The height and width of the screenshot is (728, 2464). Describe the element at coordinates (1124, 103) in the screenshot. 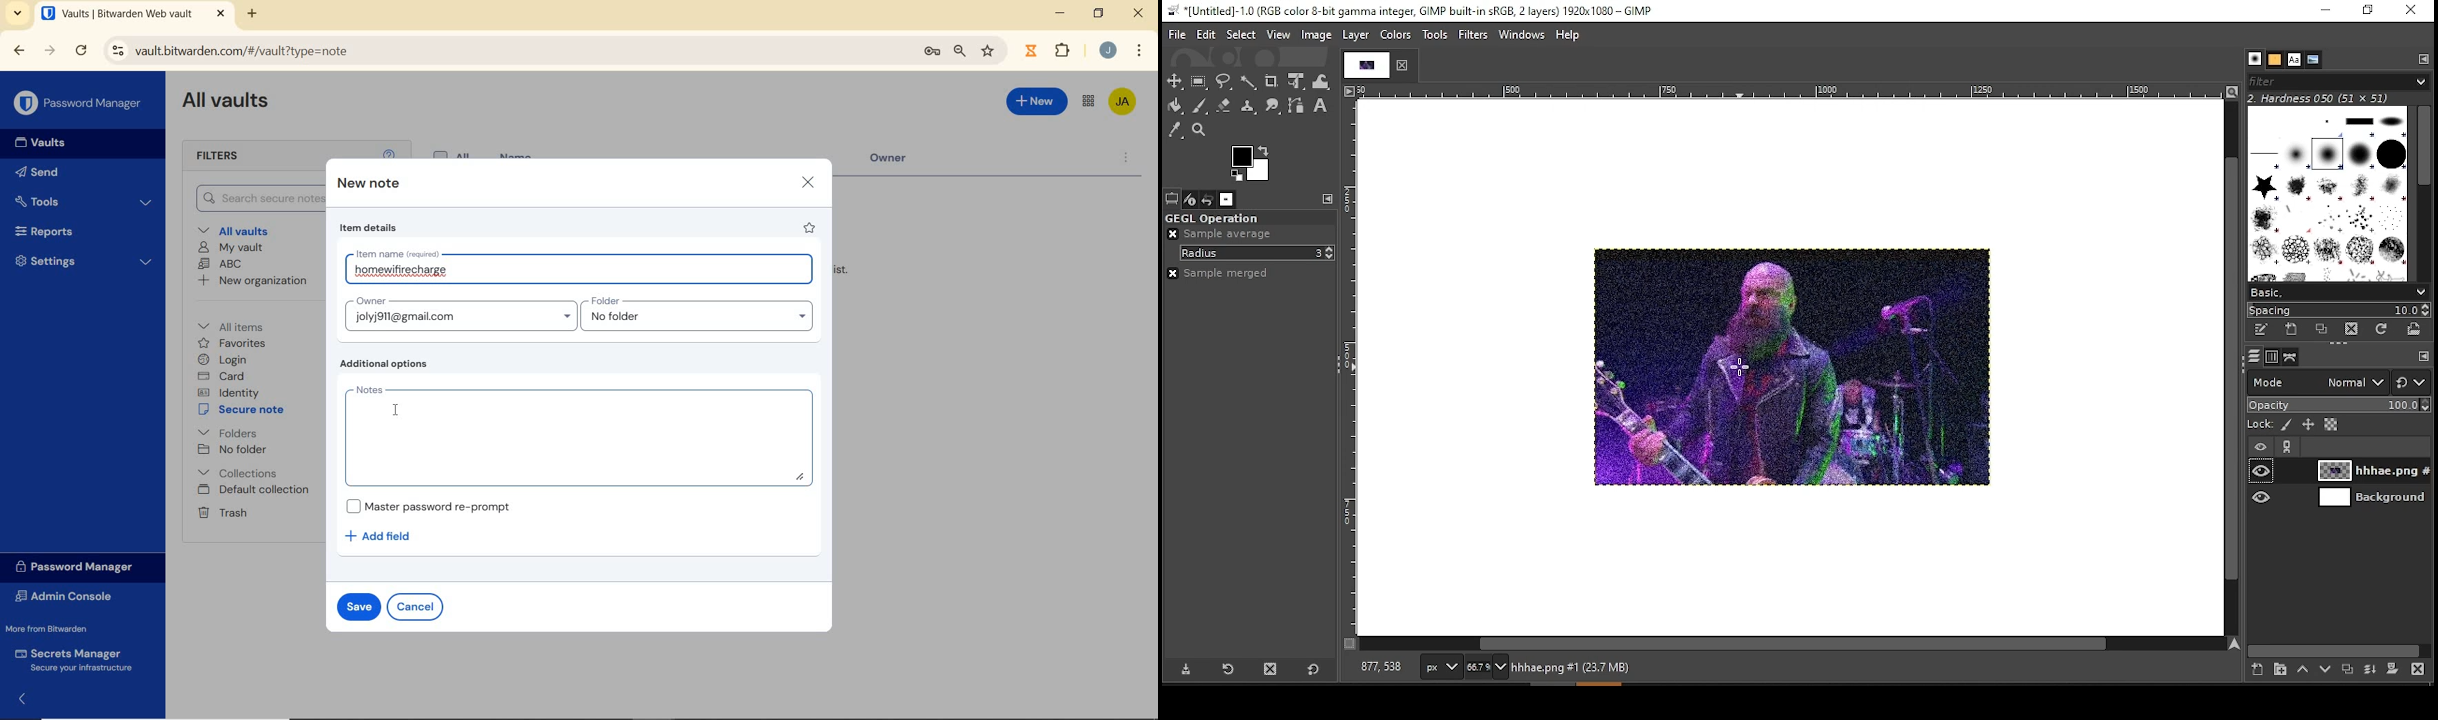

I see `Bitwarden Account` at that location.